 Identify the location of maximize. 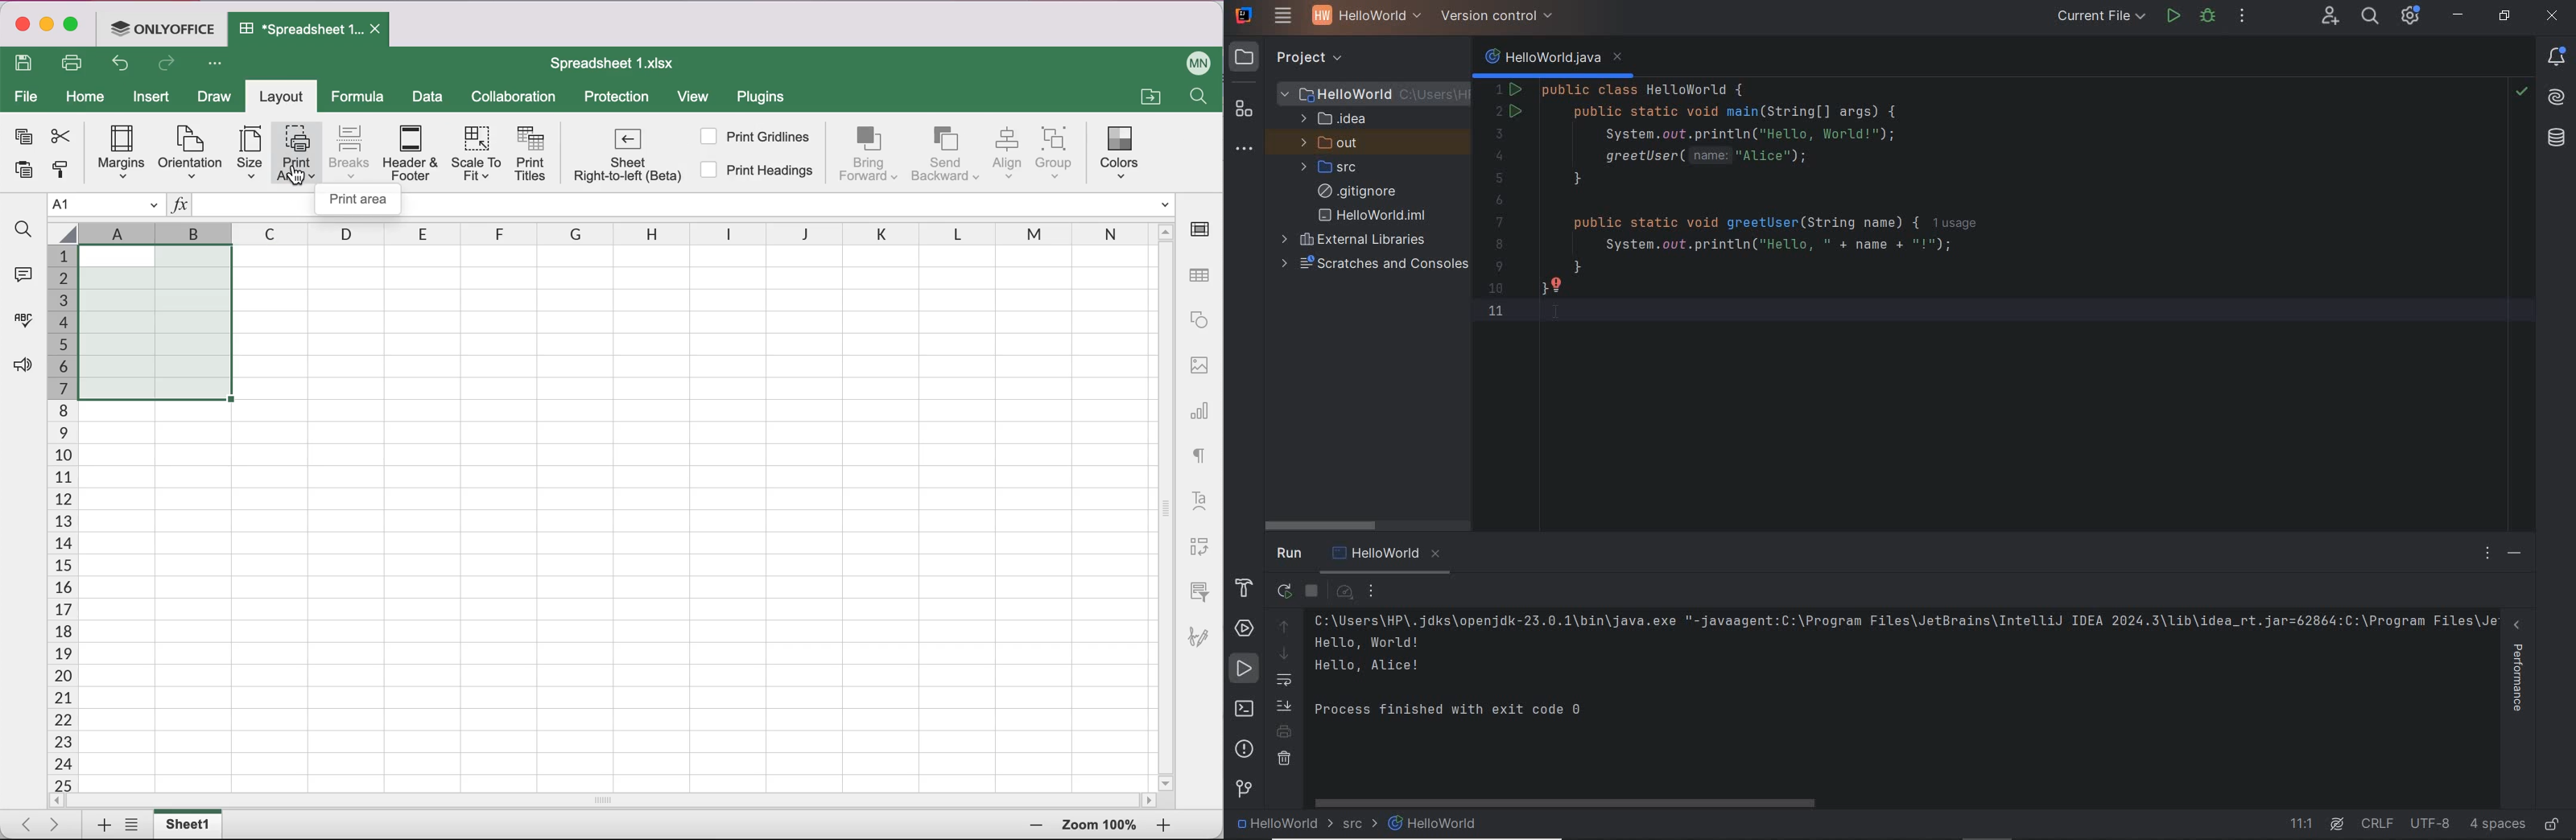
(75, 27).